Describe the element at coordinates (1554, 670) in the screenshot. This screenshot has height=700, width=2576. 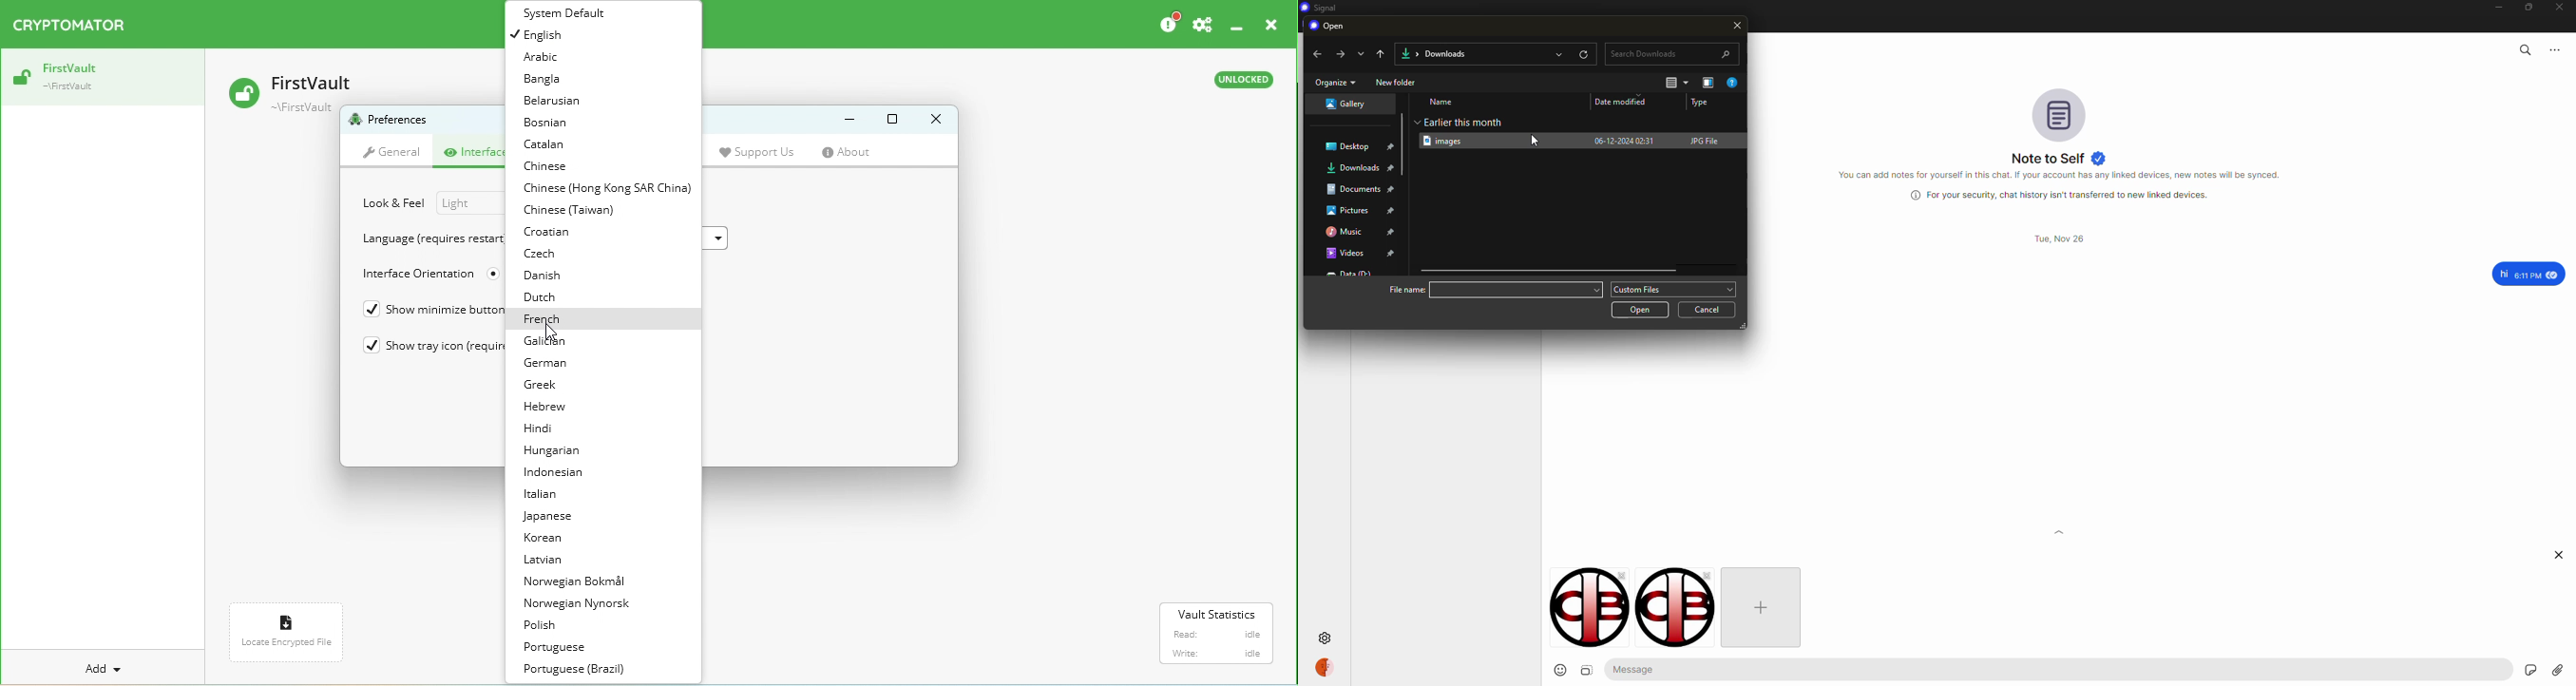
I see `emoji` at that location.